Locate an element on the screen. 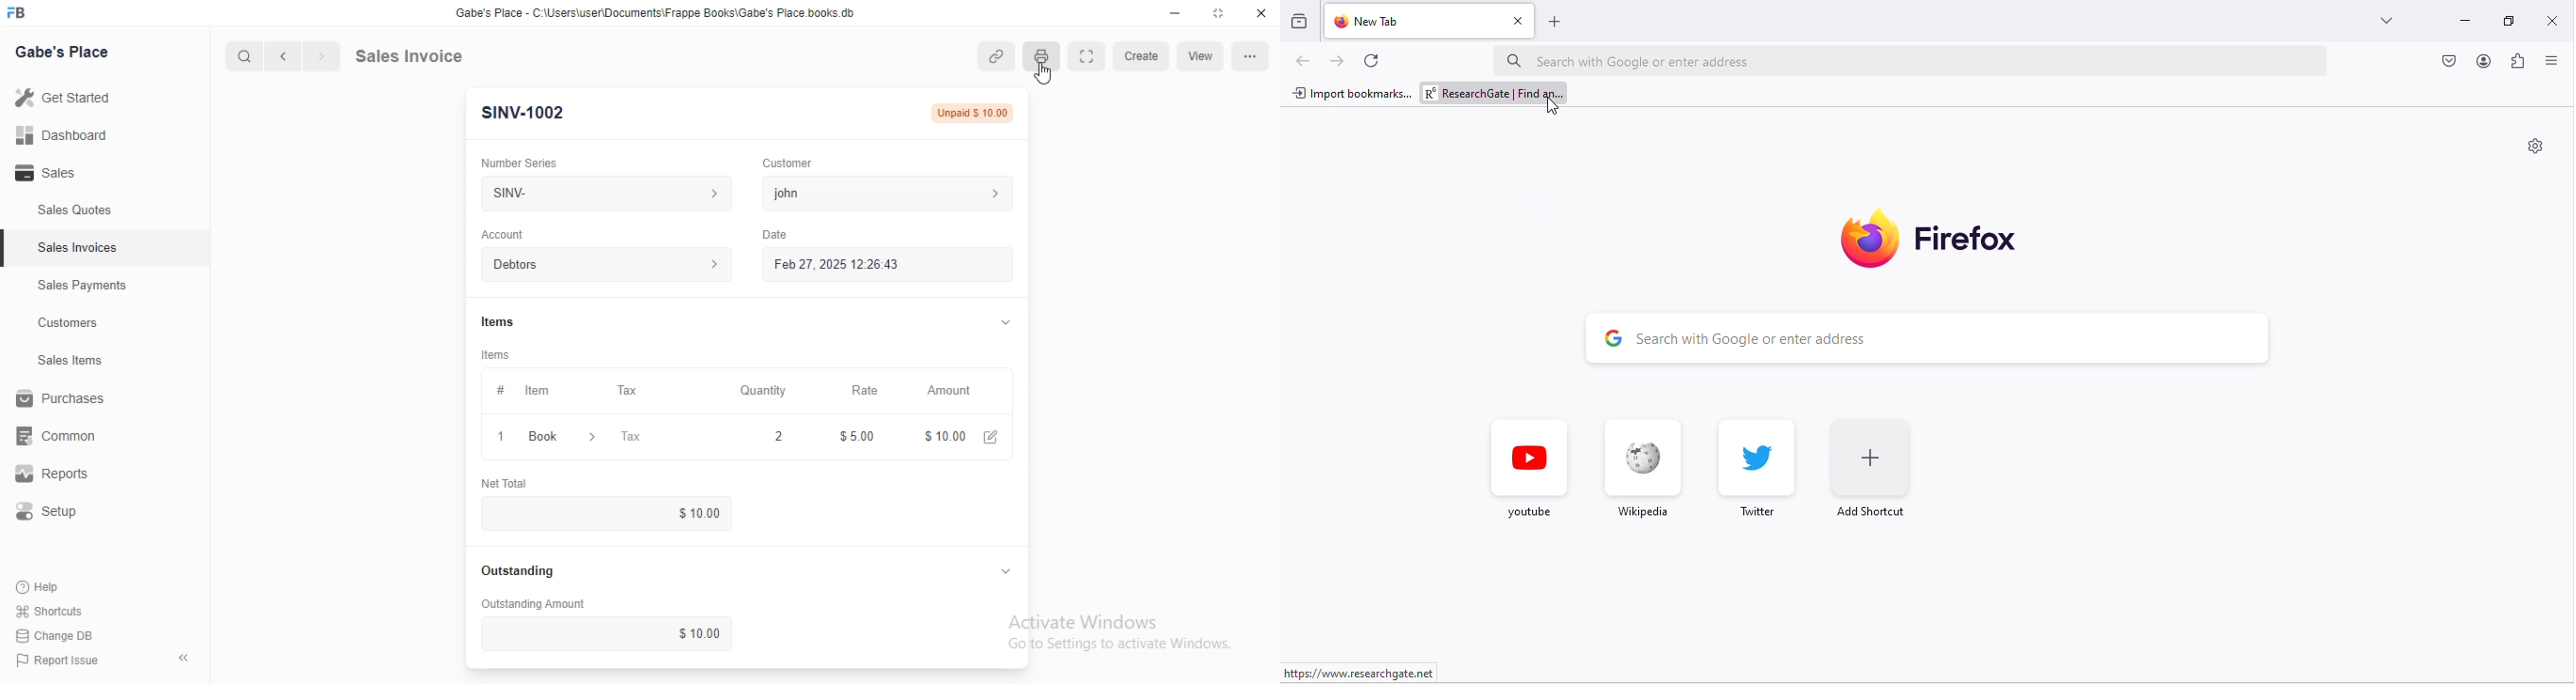  dashboard is located at coordinates (62, 135).